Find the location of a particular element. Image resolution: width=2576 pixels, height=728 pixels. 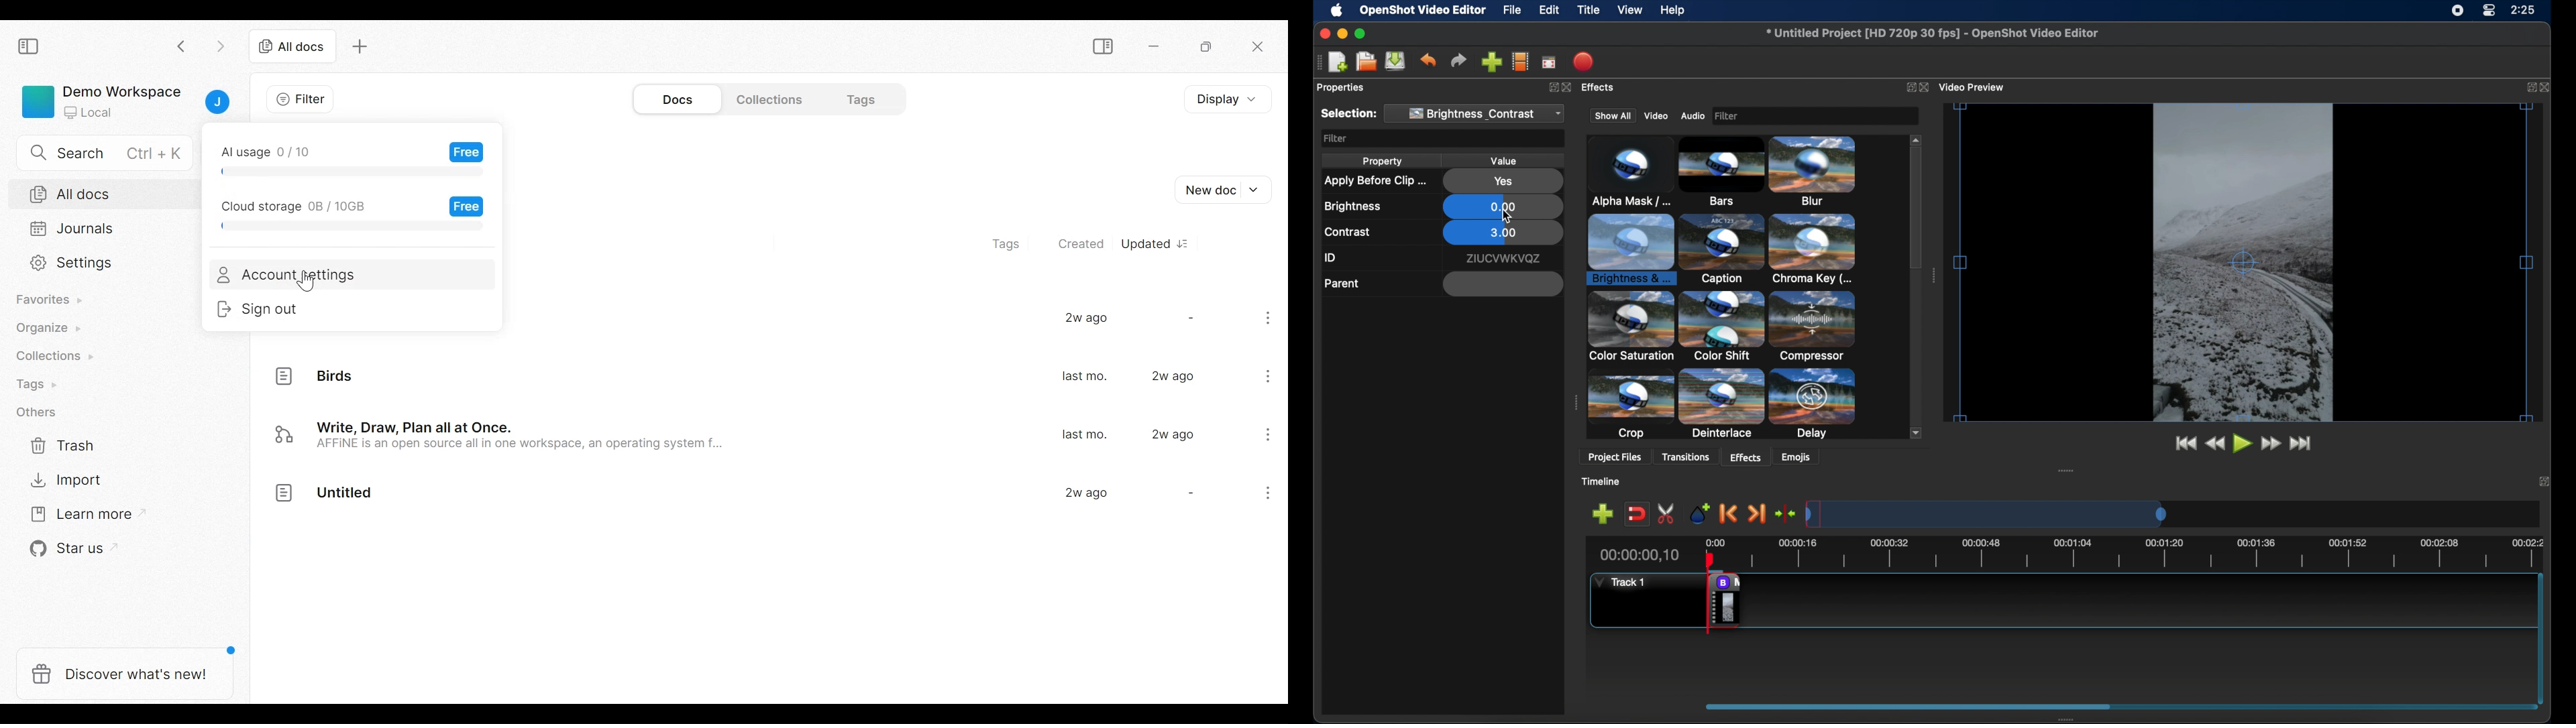

scroll up arrow is located at coordinates (1915, 138).